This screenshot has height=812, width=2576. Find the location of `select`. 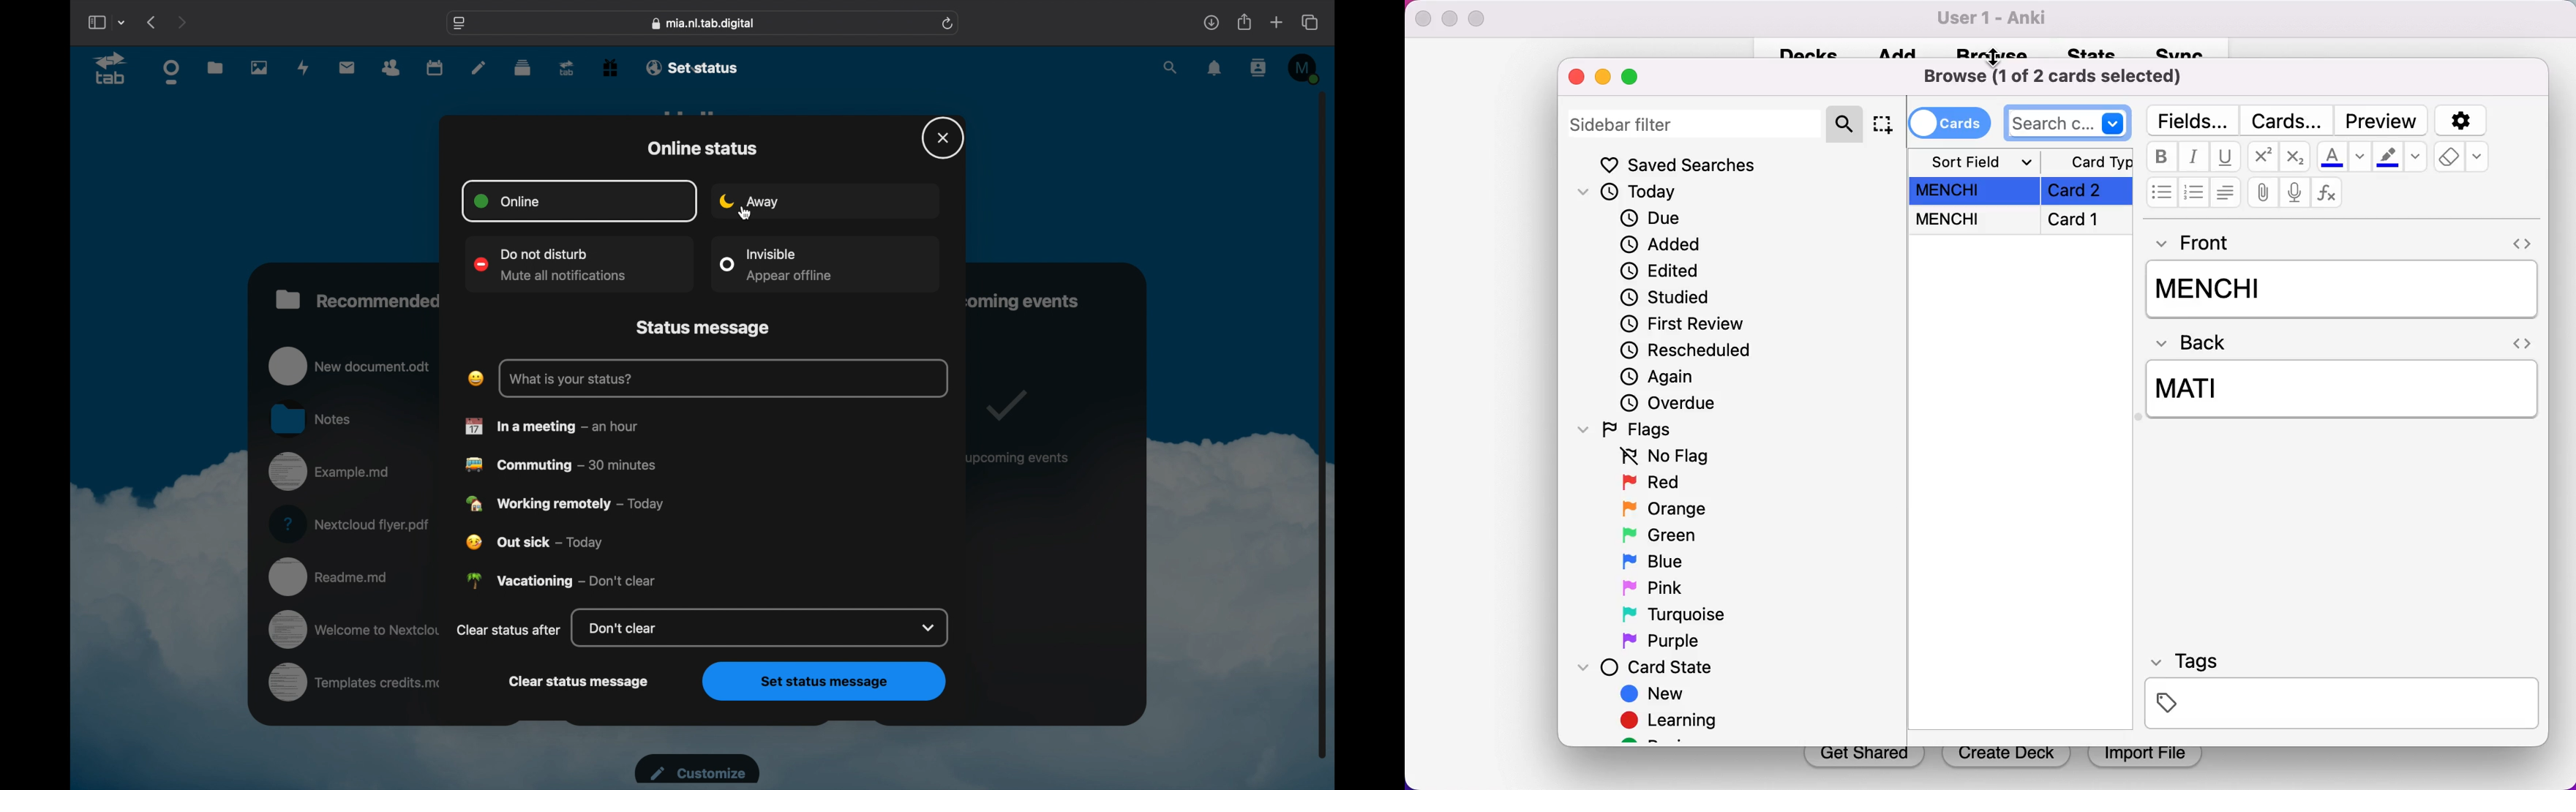

select is located at coordinates (1884, 124).